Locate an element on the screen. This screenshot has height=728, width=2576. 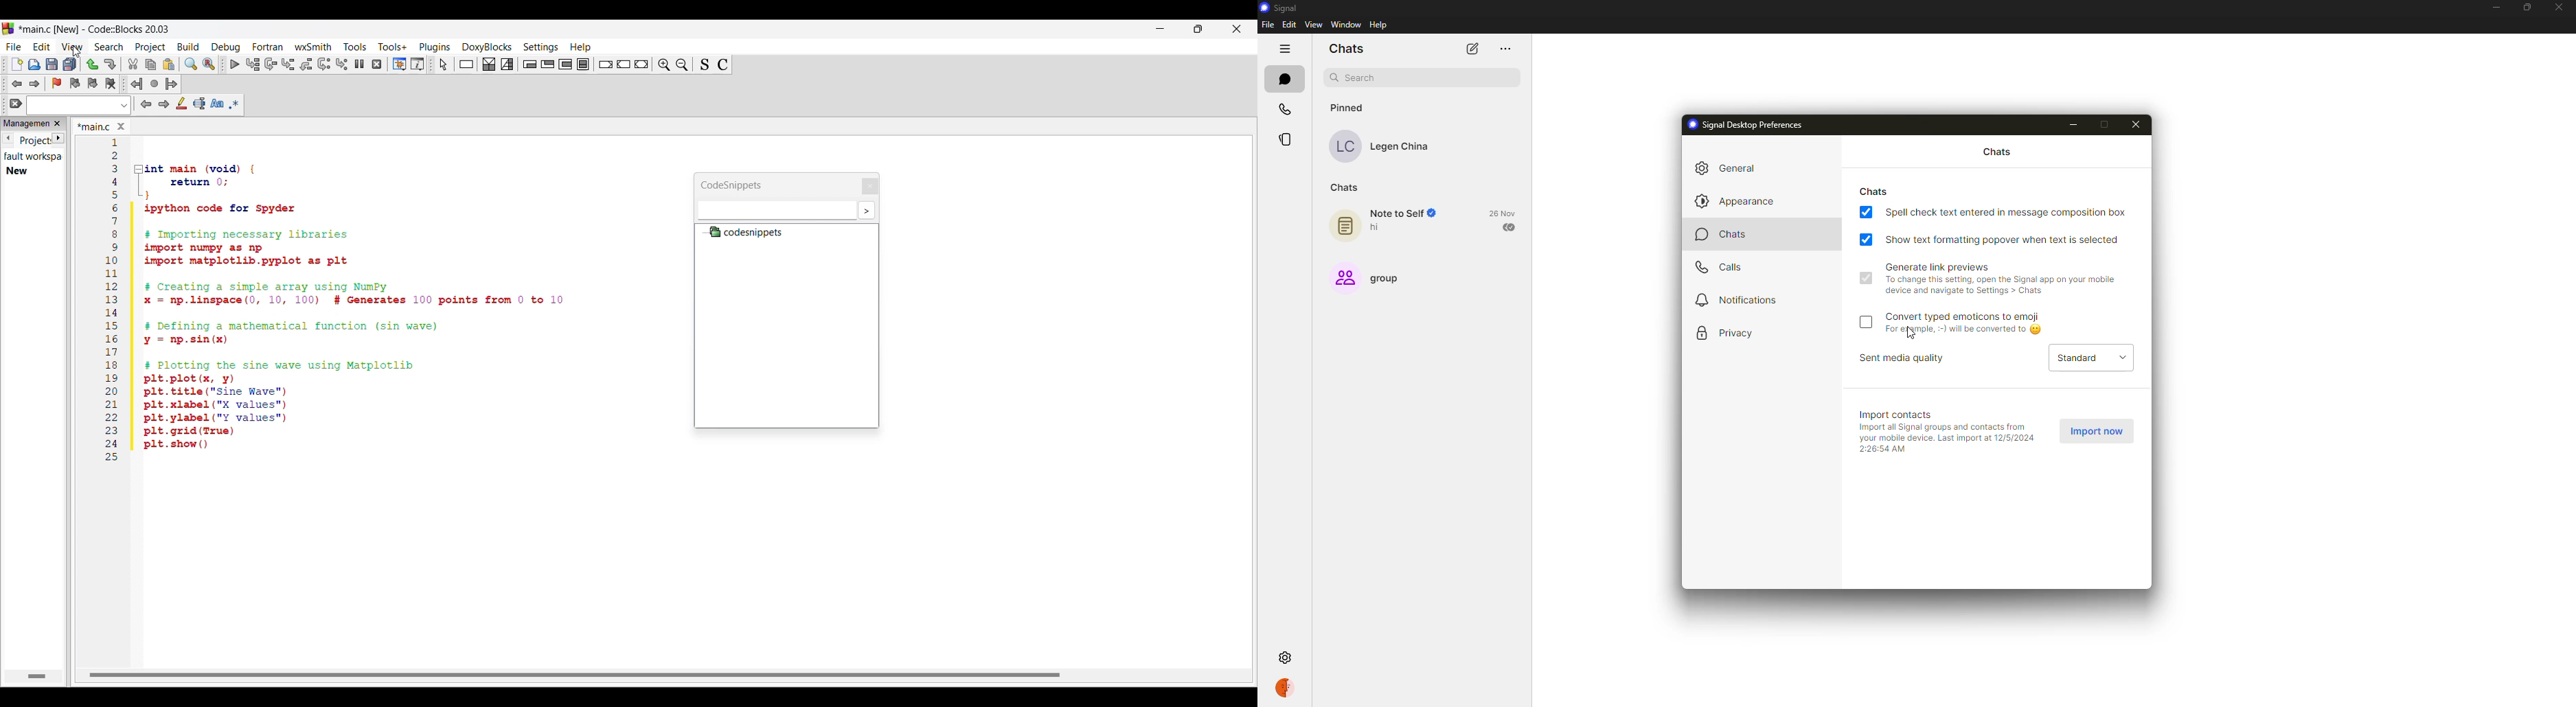
Entry condition loop is located at coordinates (530, 64).